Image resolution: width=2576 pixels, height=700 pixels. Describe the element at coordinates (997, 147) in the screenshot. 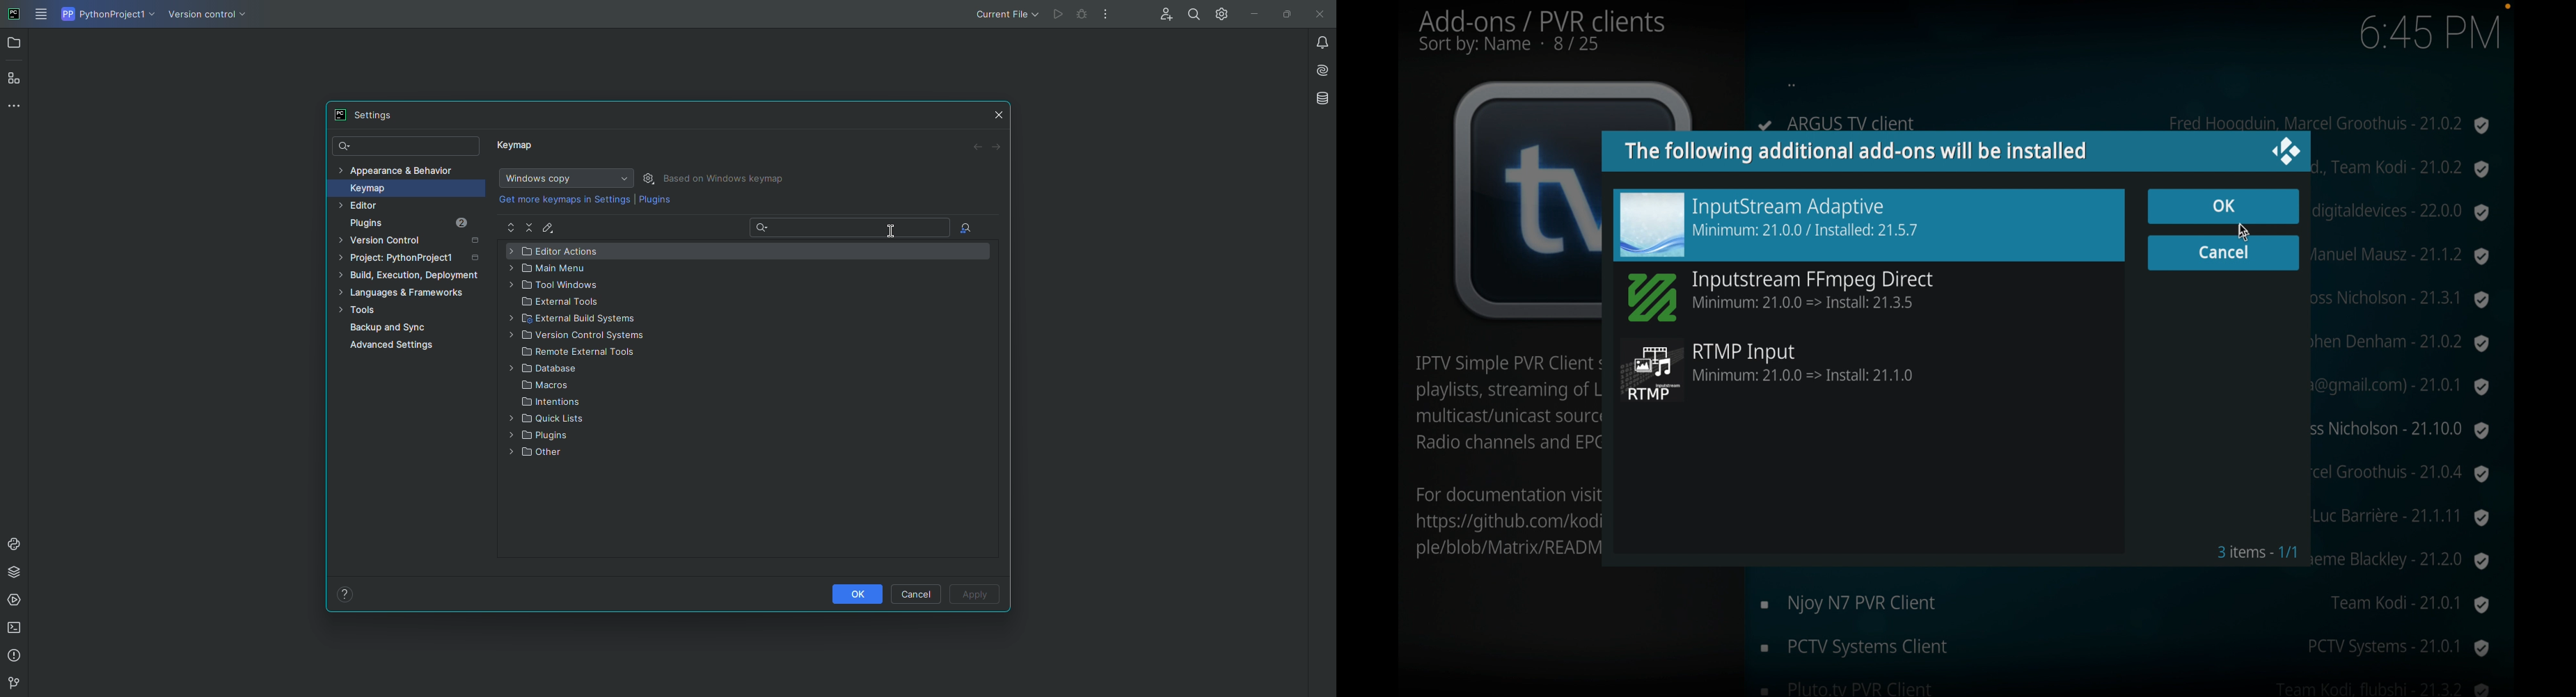

I see `Forward` at that location.